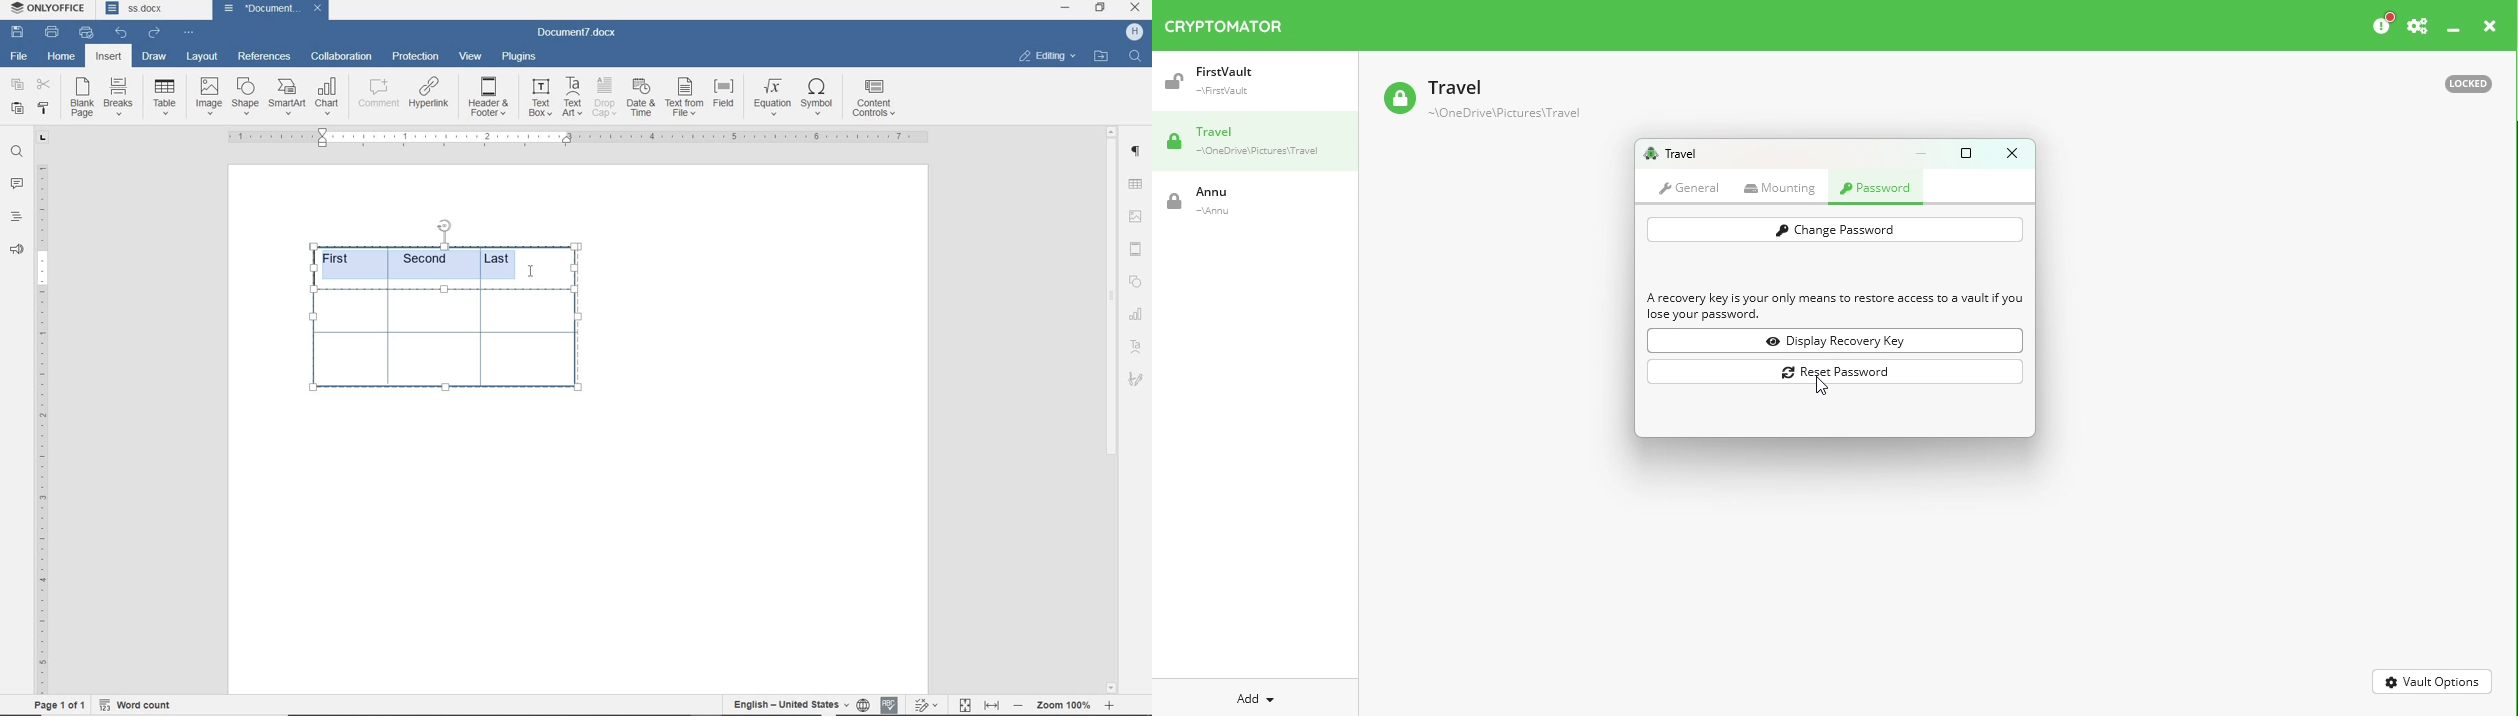 The height and width of the screenshot is (728, 2520). I want to click on track changes, so click(928, 704).